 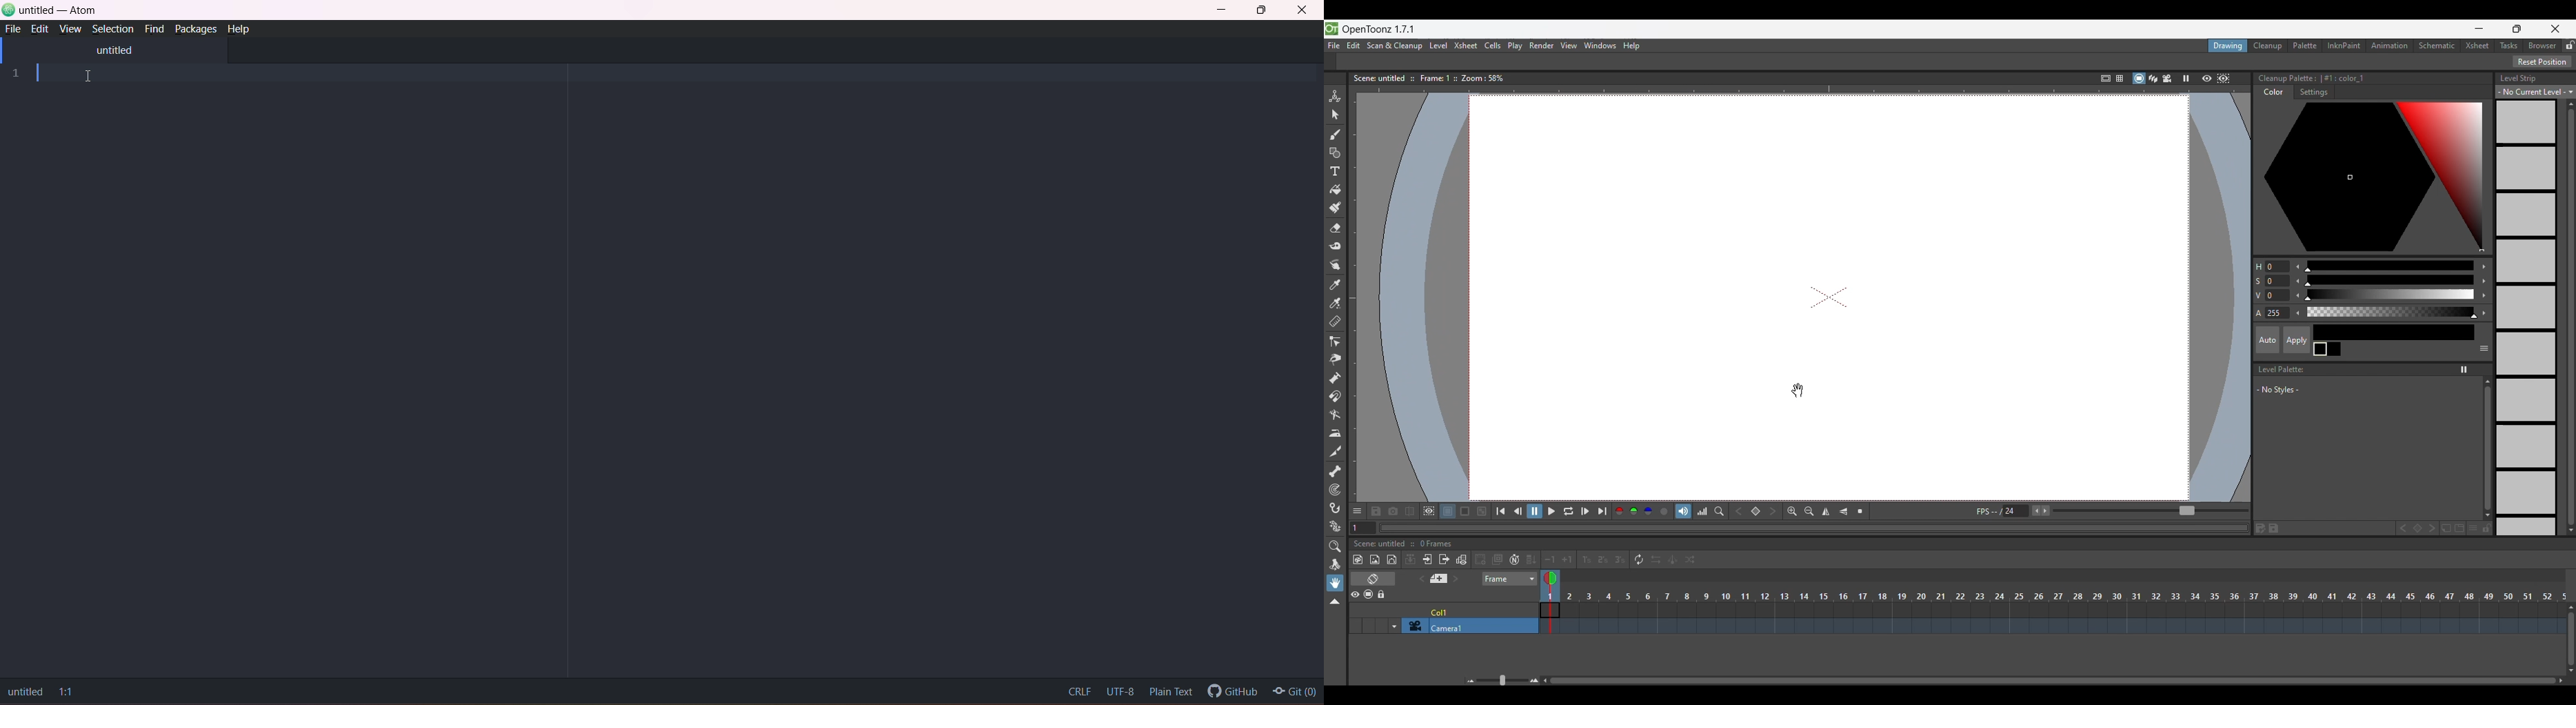 What do you see at coordinates (1502, 681) in the screenshot?
I see `Slider to zoom in/out` at bounding box center [1502, 681].